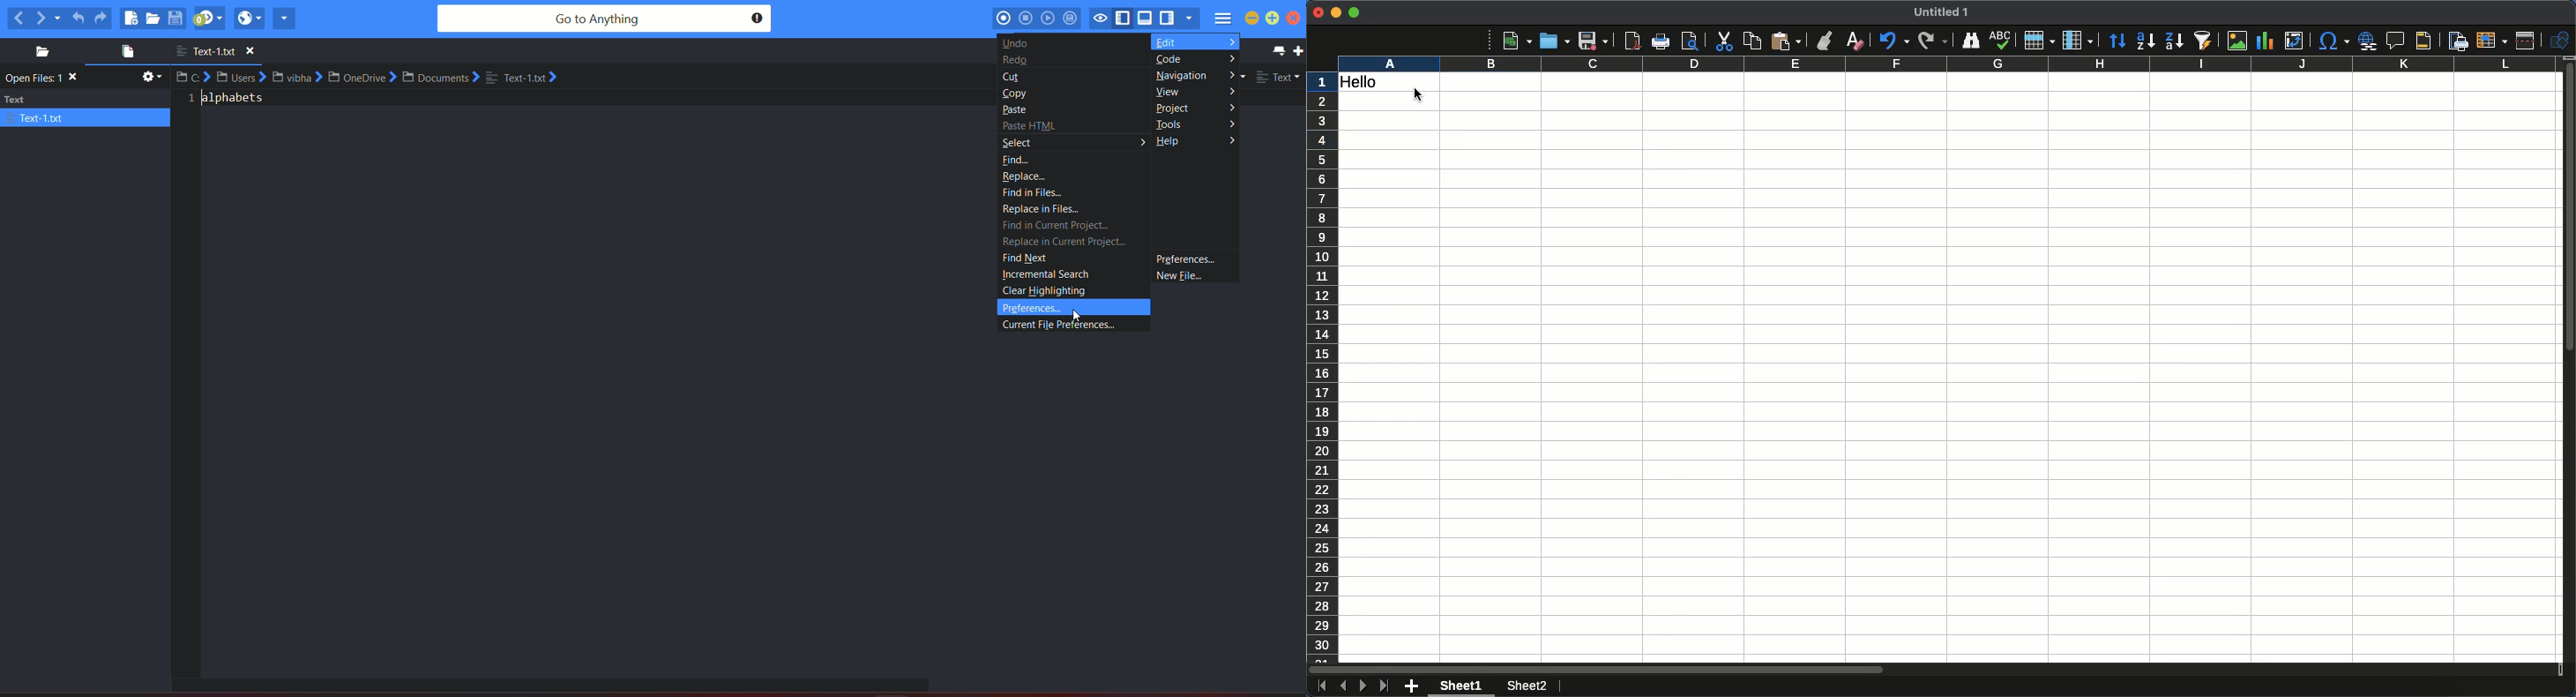 Image resolution: width=2576 pixels, height=700 pixels. Describe the element at coordinates (1318, 12) in the screenshot. I see `Close` at that location.